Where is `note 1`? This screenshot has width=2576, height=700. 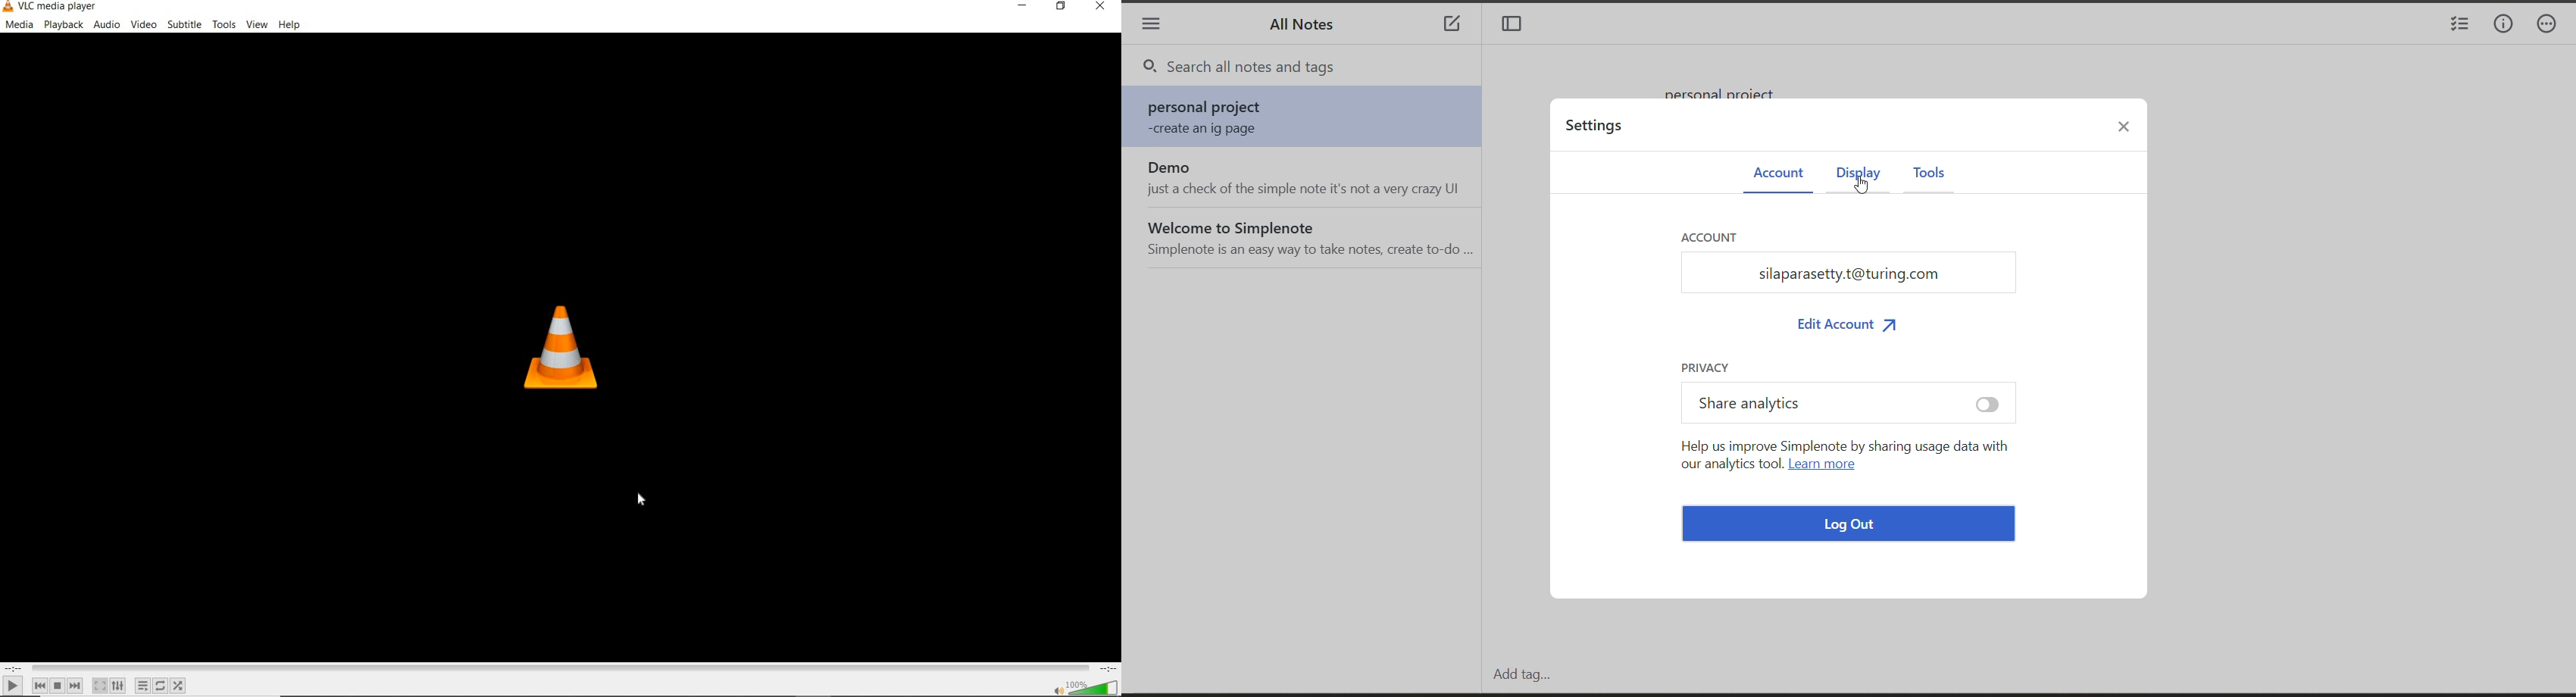
note 1 is located at coordinates (1307, 118).